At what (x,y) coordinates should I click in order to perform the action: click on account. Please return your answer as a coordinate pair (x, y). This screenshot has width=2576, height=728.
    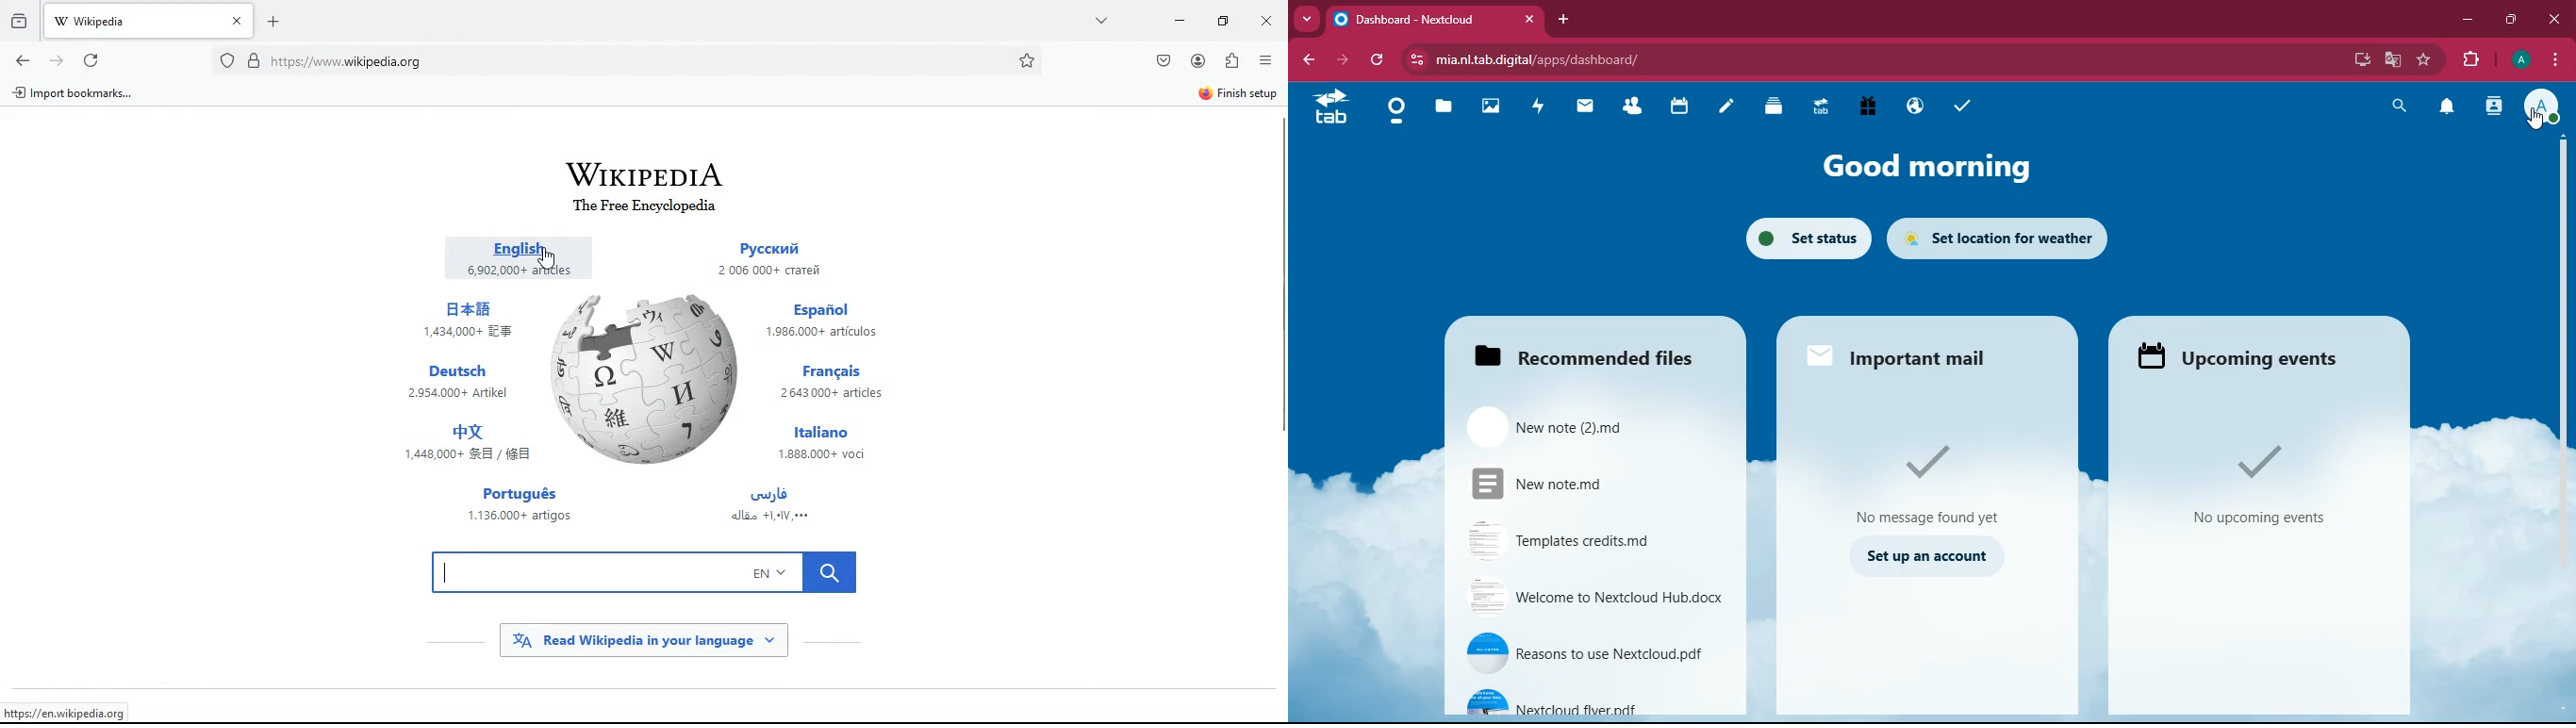
    Looking at the image, I should click on (1197, 58).